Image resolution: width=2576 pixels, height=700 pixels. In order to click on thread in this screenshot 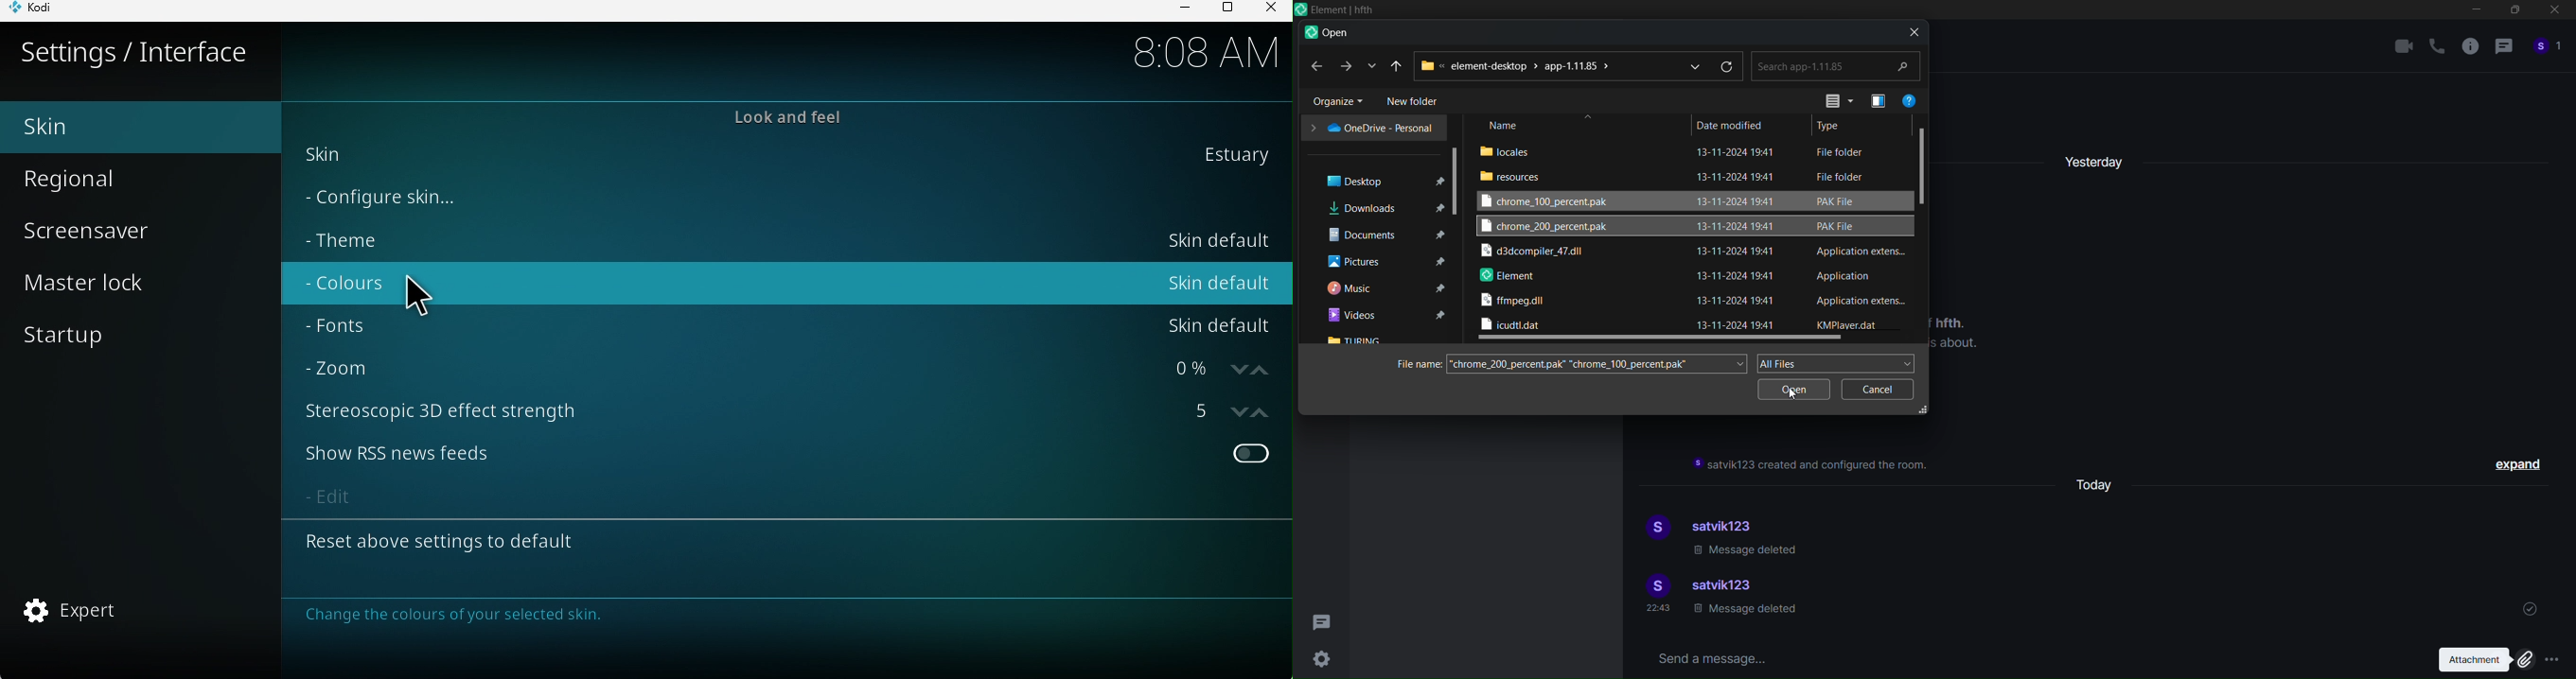, I will do `click(2504, 49)`.